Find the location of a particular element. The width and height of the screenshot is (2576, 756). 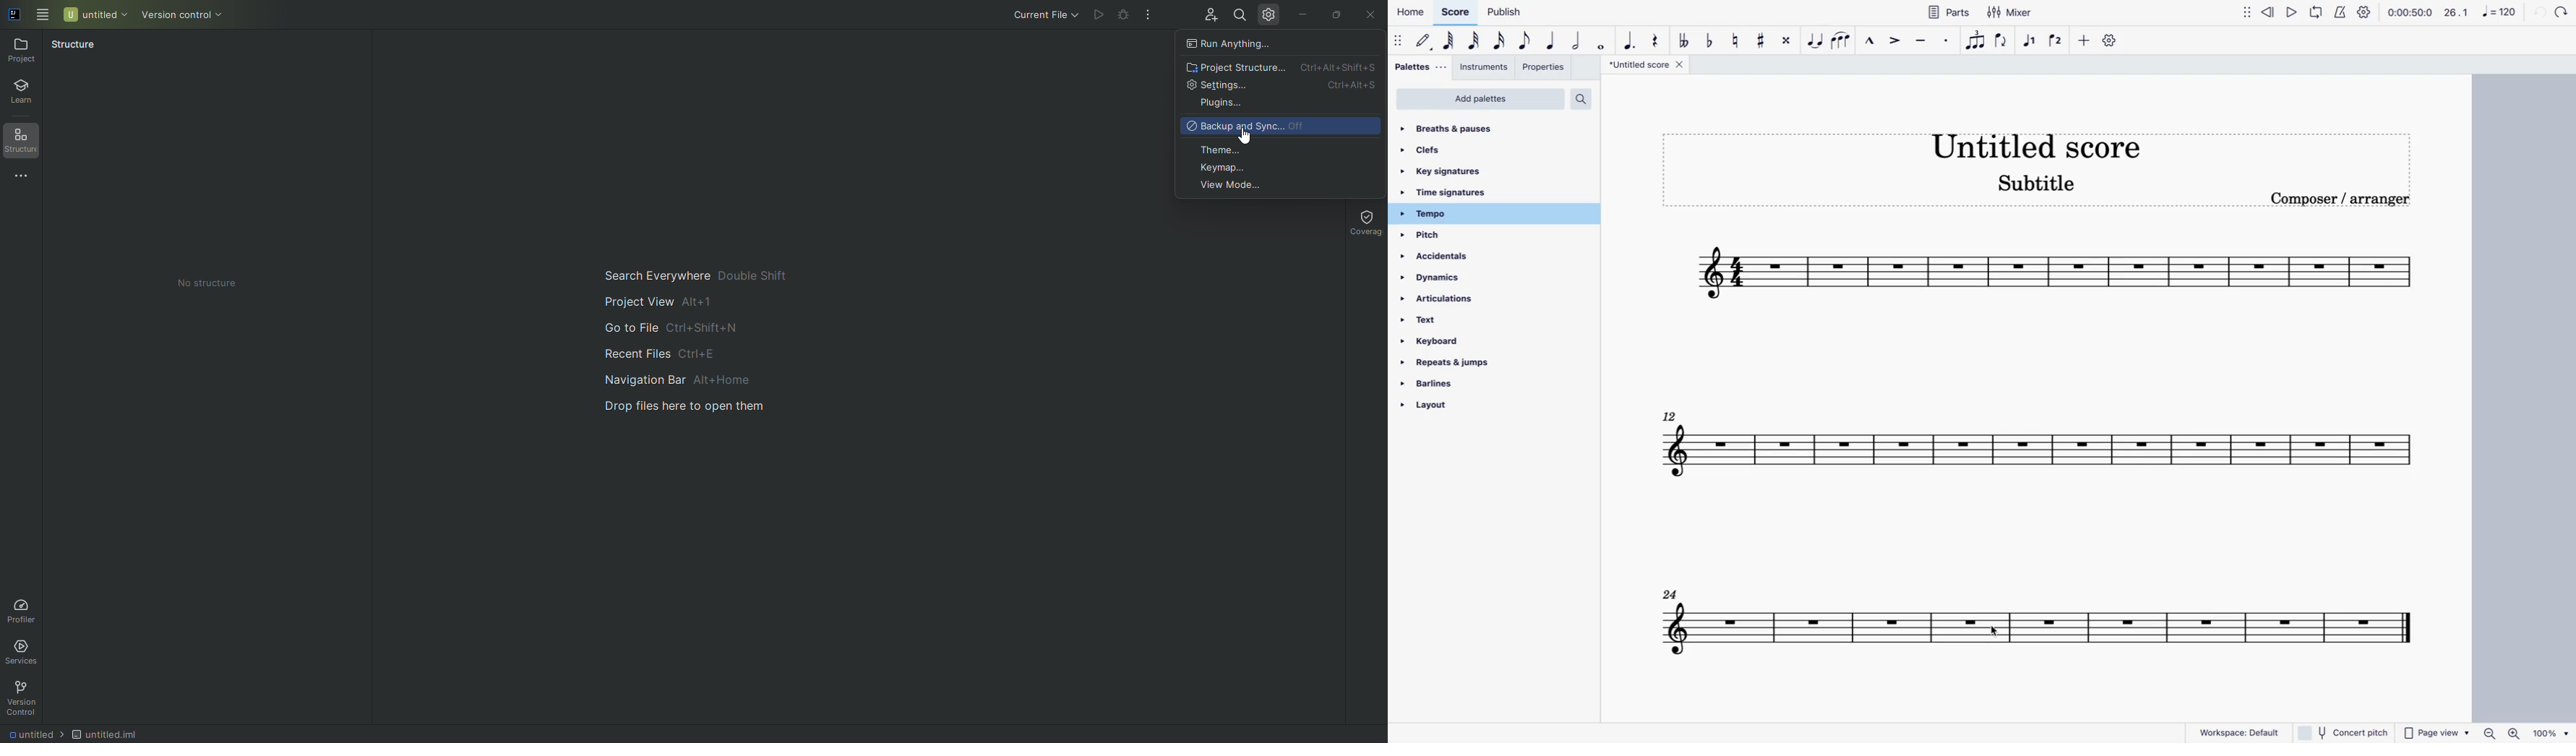

Backup and Sync is located at coordinates (1253, 126).